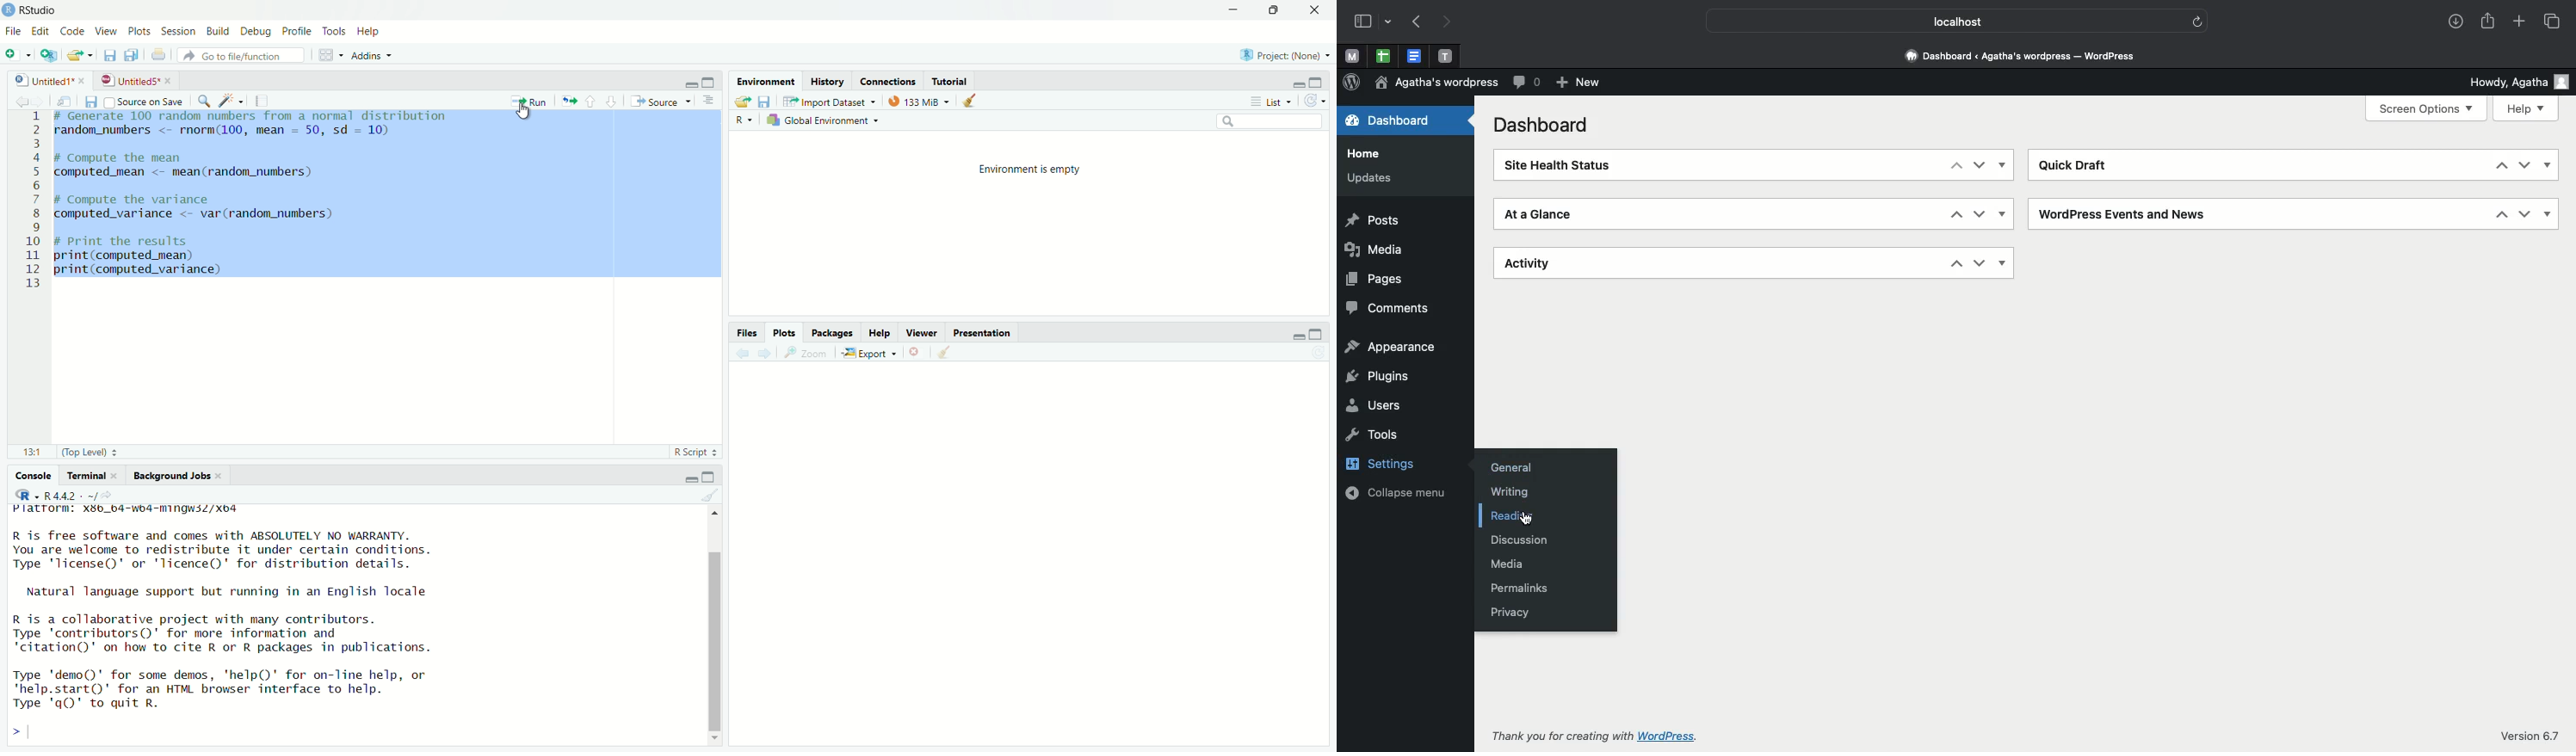  Describe the element at coordinates (40, 100) in the screenshot. I see `go forward to the next source location` at that location.